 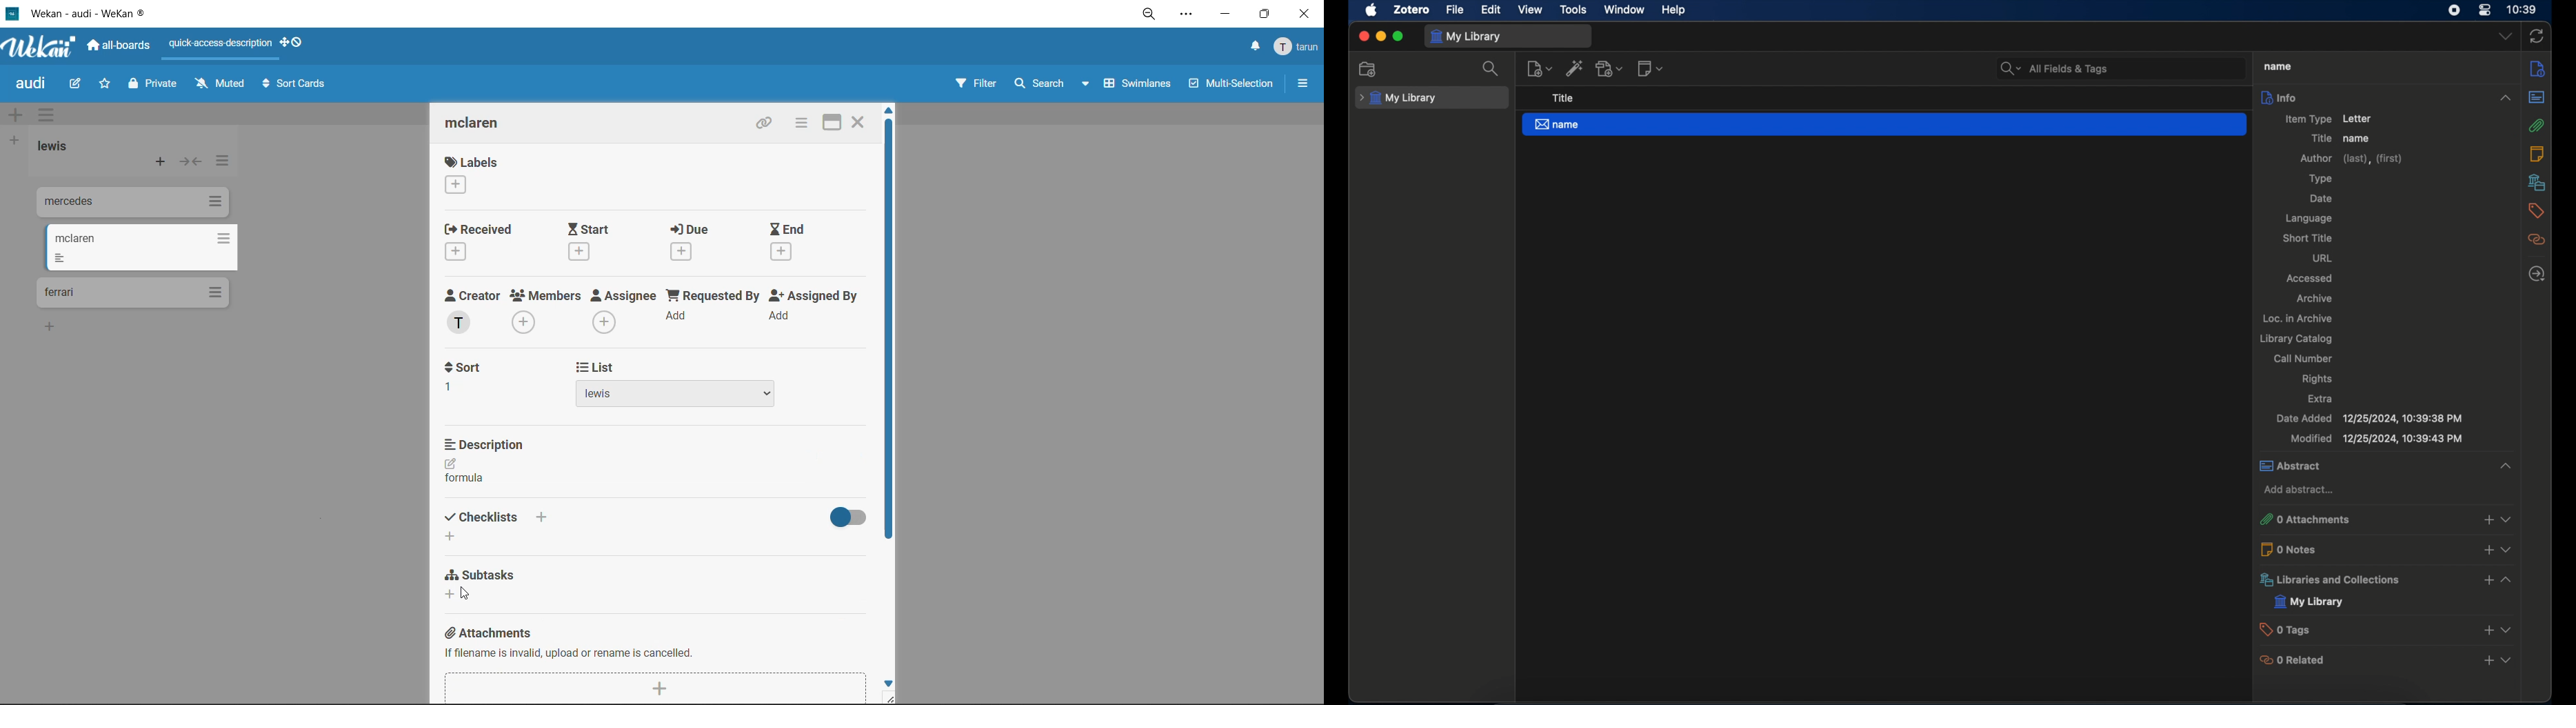 What do you see at coordinates (2323, 398) in the screenshot?
I see `extra` at bounding box center [2323, 398].